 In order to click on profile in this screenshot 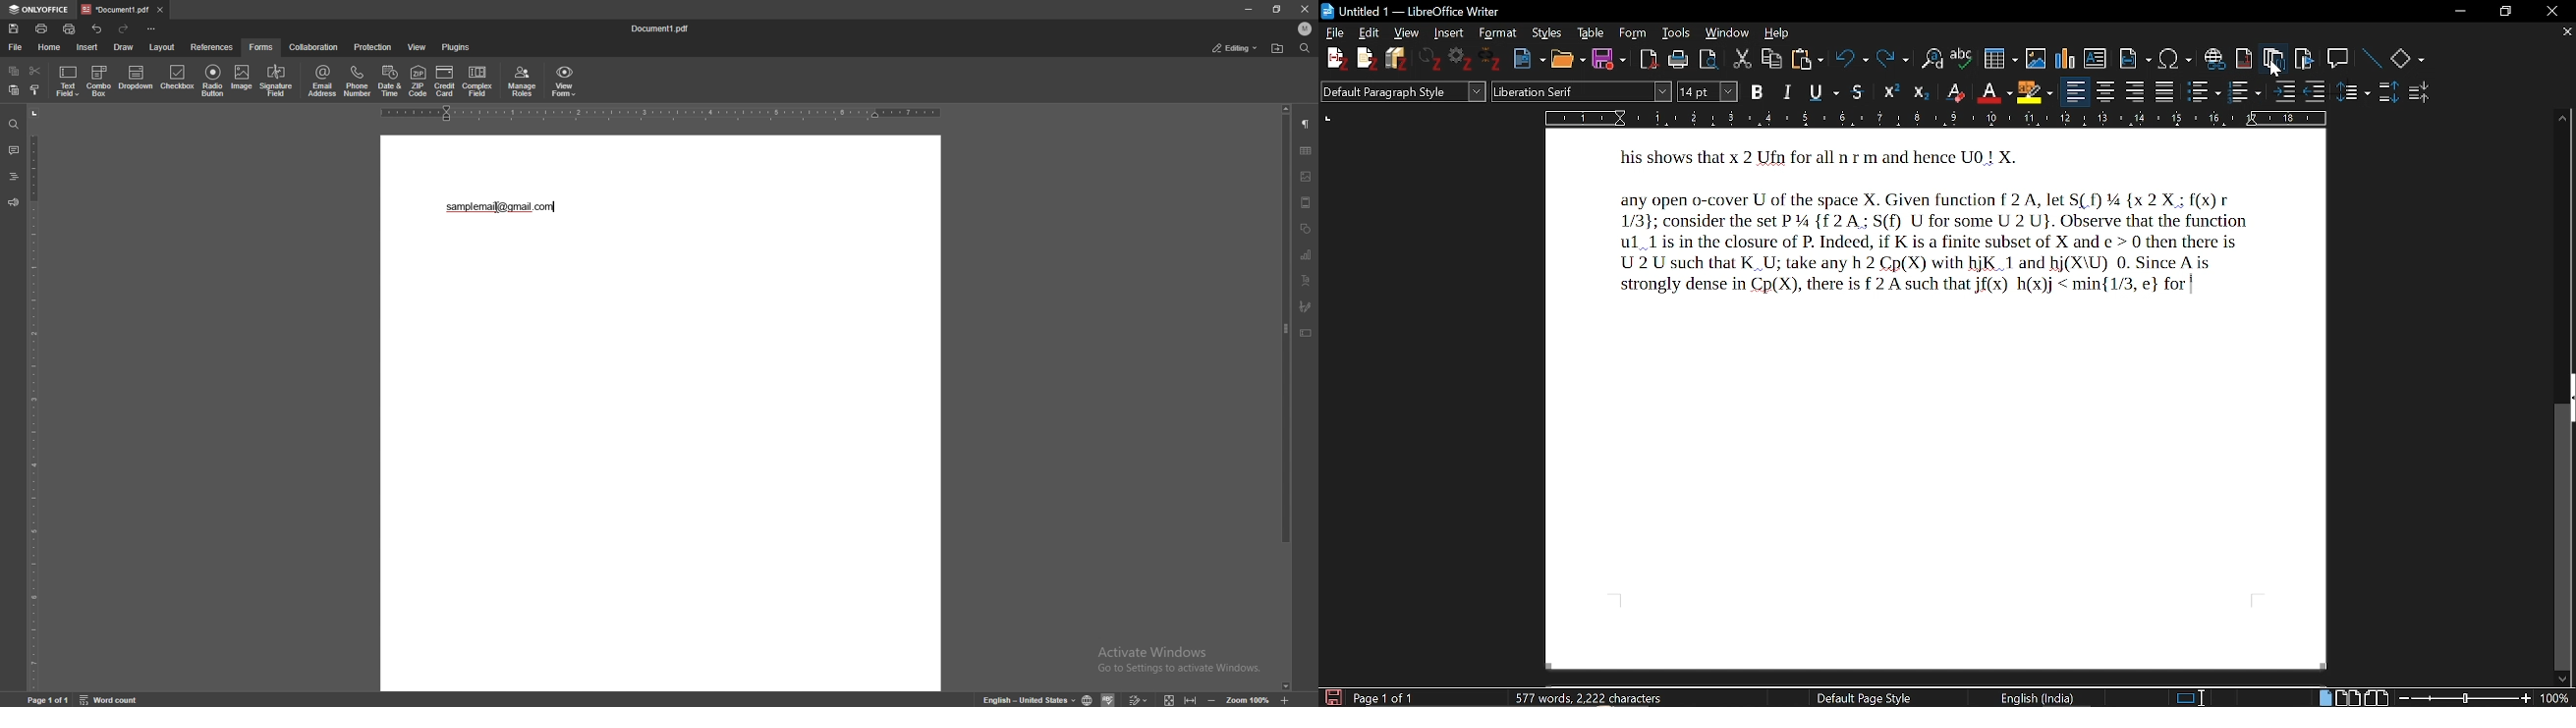, I will do `click(1306, 29)`.